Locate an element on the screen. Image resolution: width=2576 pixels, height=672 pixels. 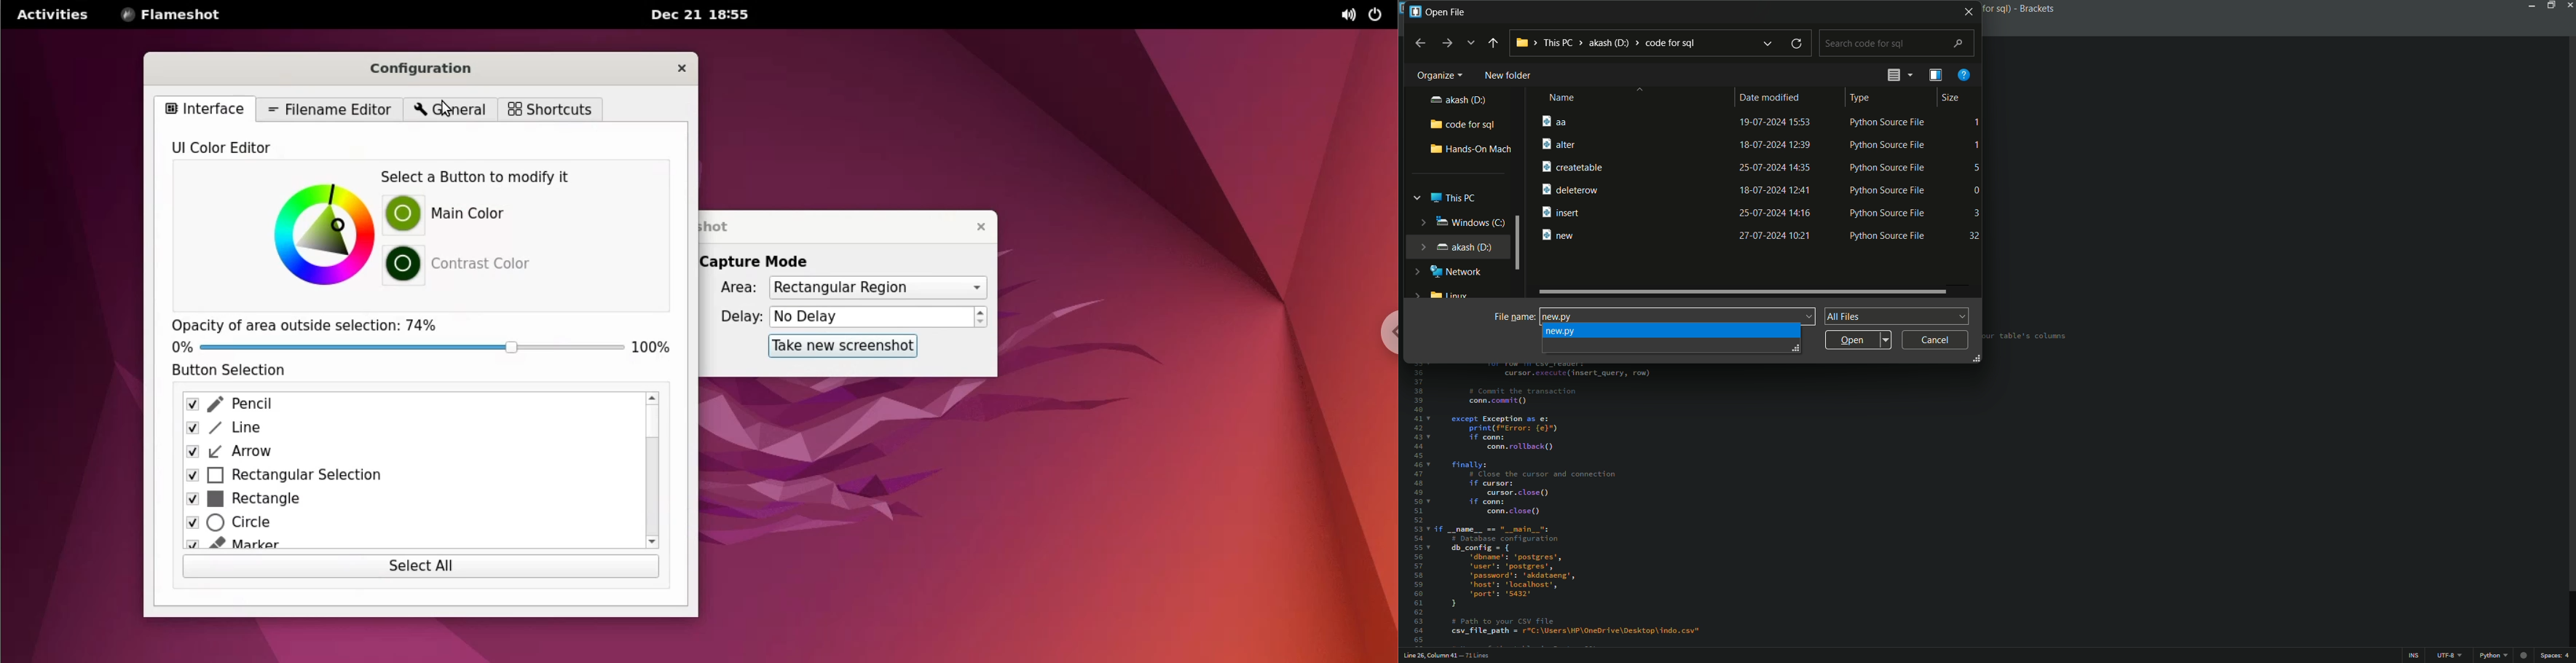
akash(D) is located at coordinates (1452, 248).